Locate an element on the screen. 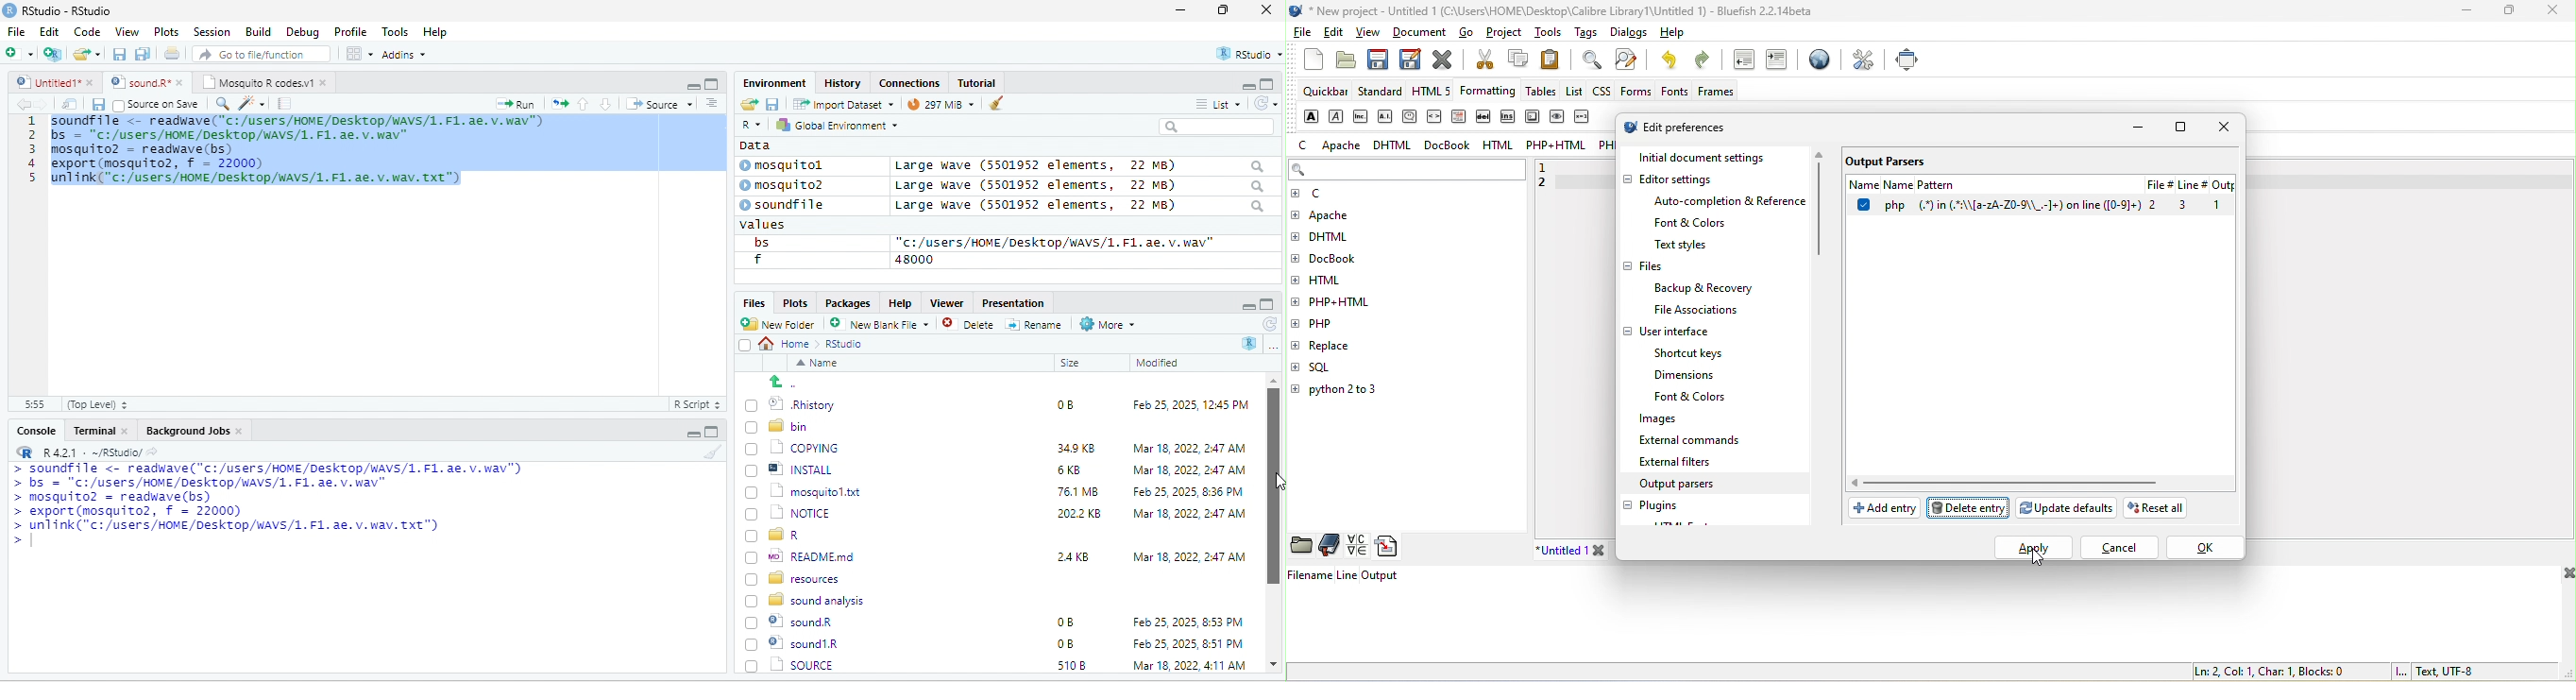  emphasis is located at coordinates (1336, 116).